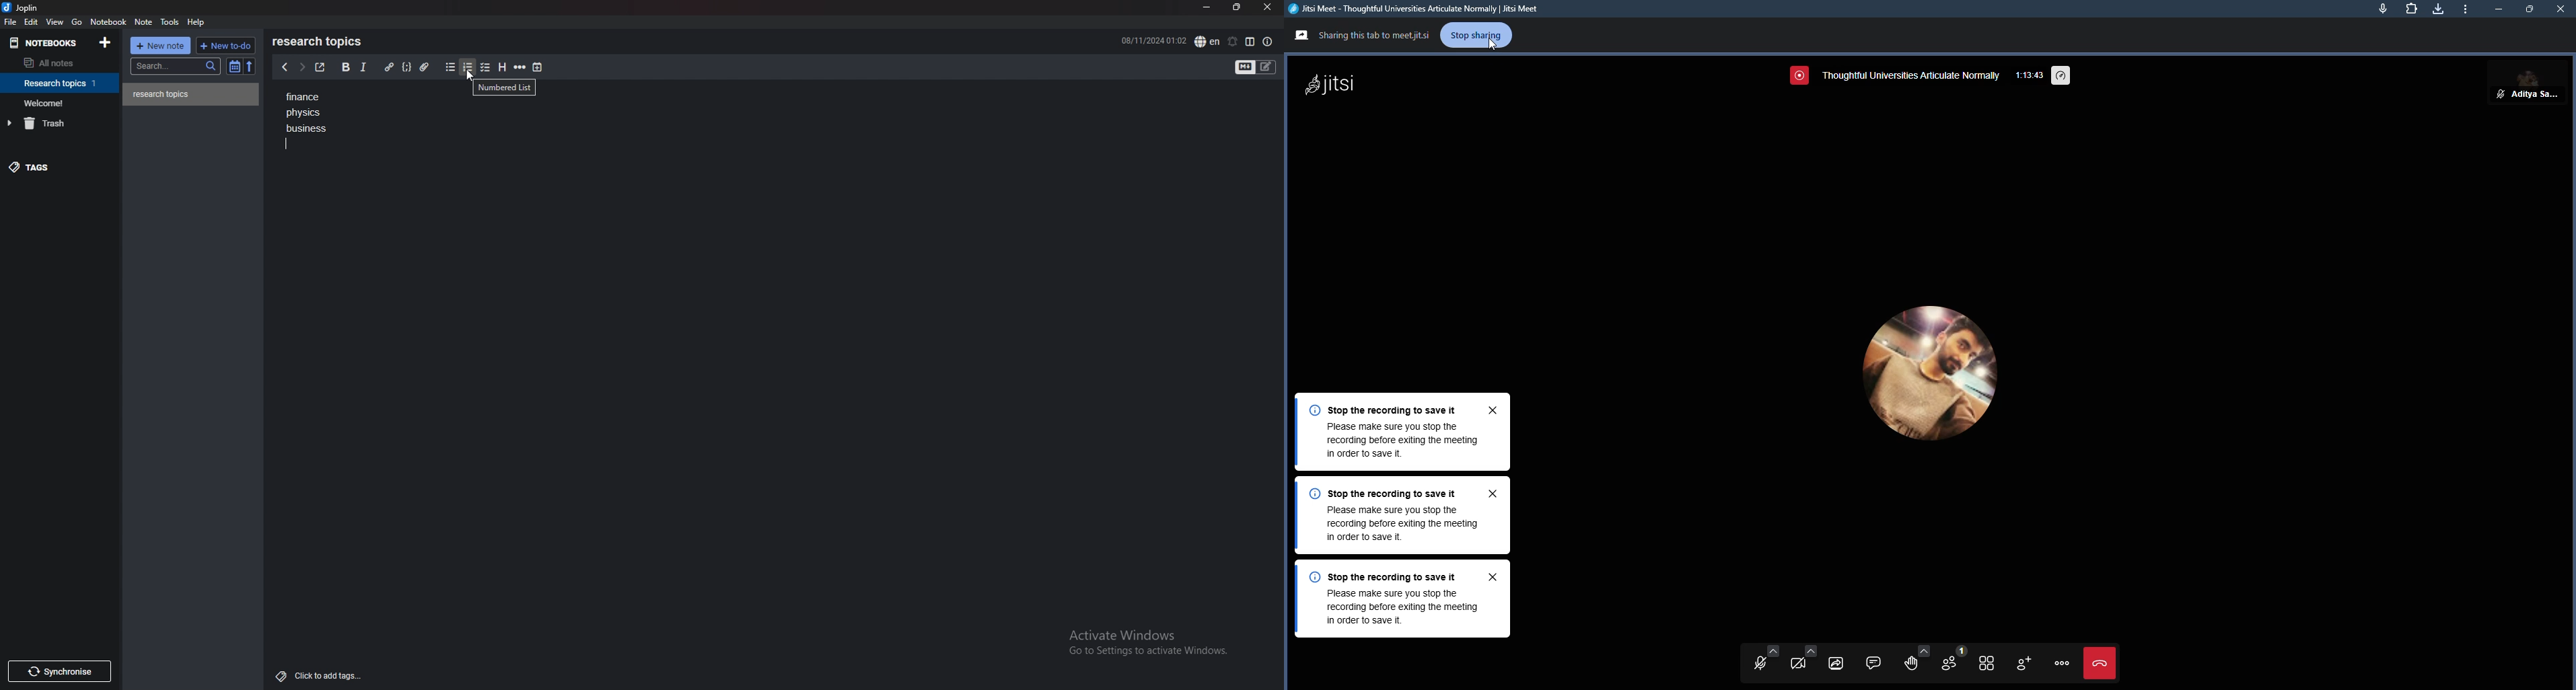  I want to click on new todo, so click(225, 45).